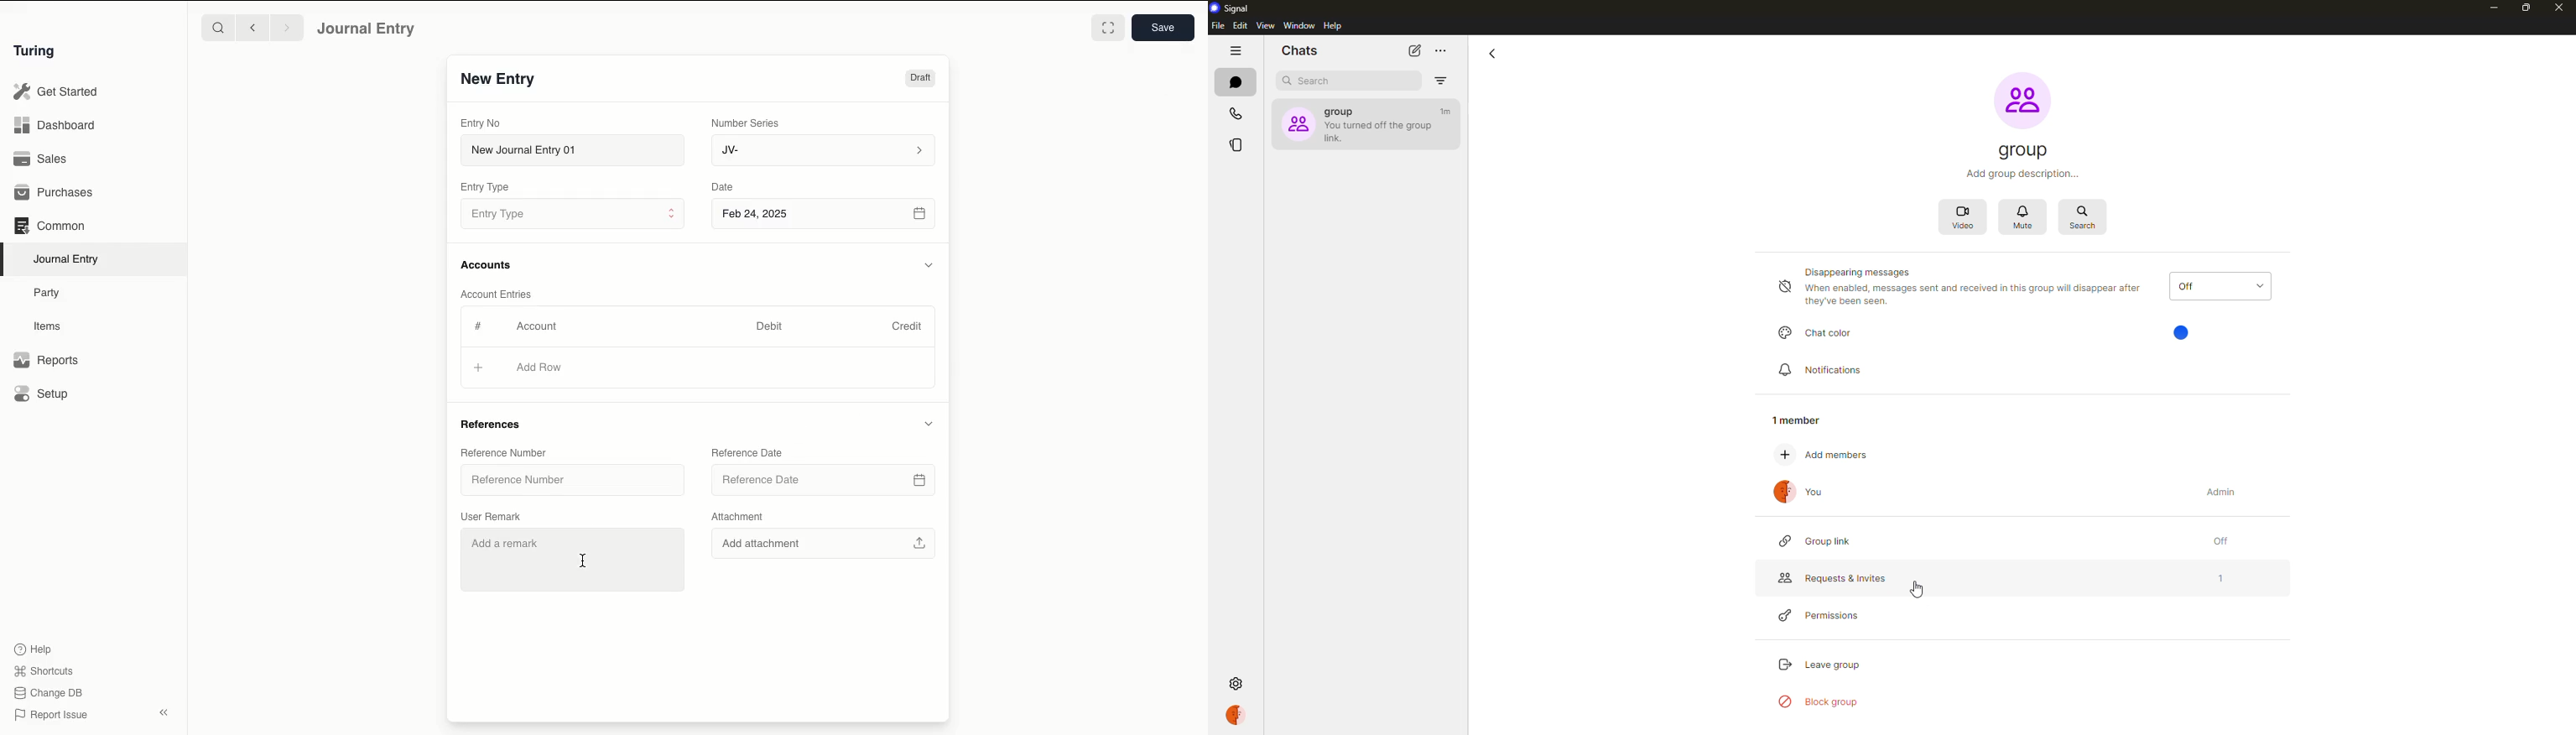  I want to click on References, so click(497, 425).